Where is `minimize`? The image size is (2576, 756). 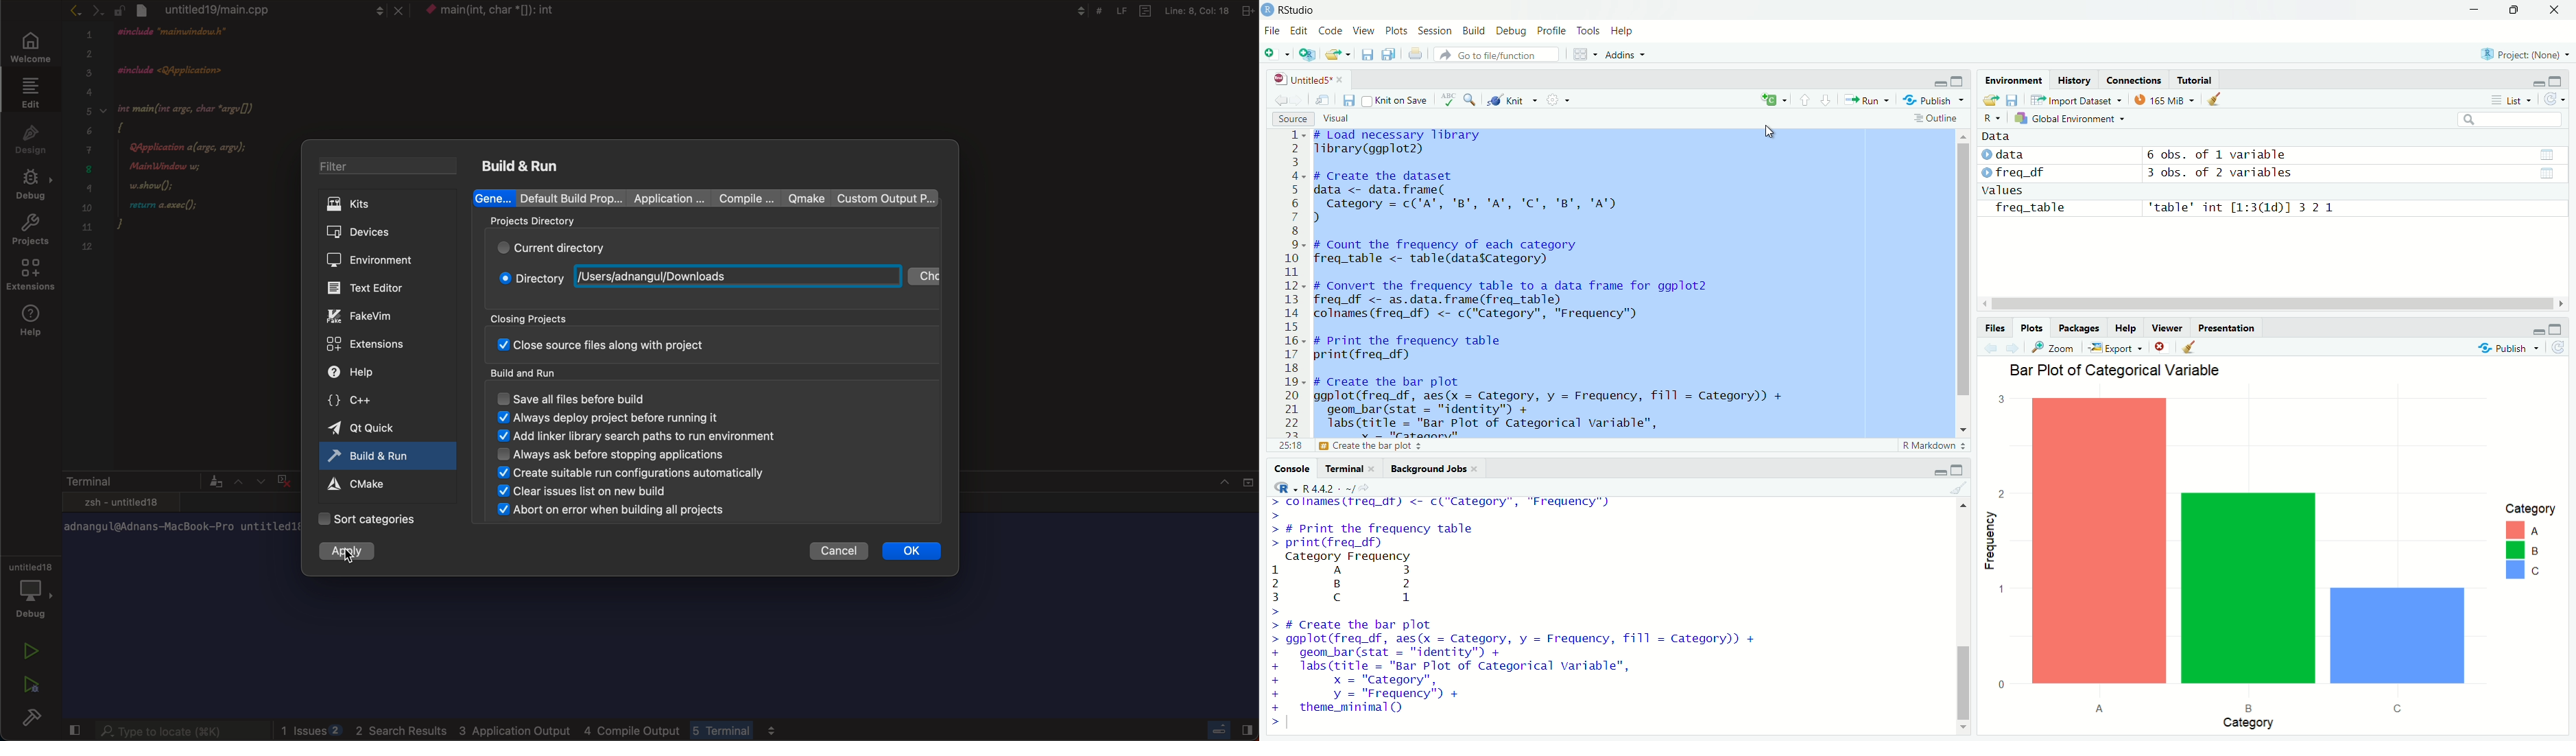 minimize is located at coordinates (2476, 10).